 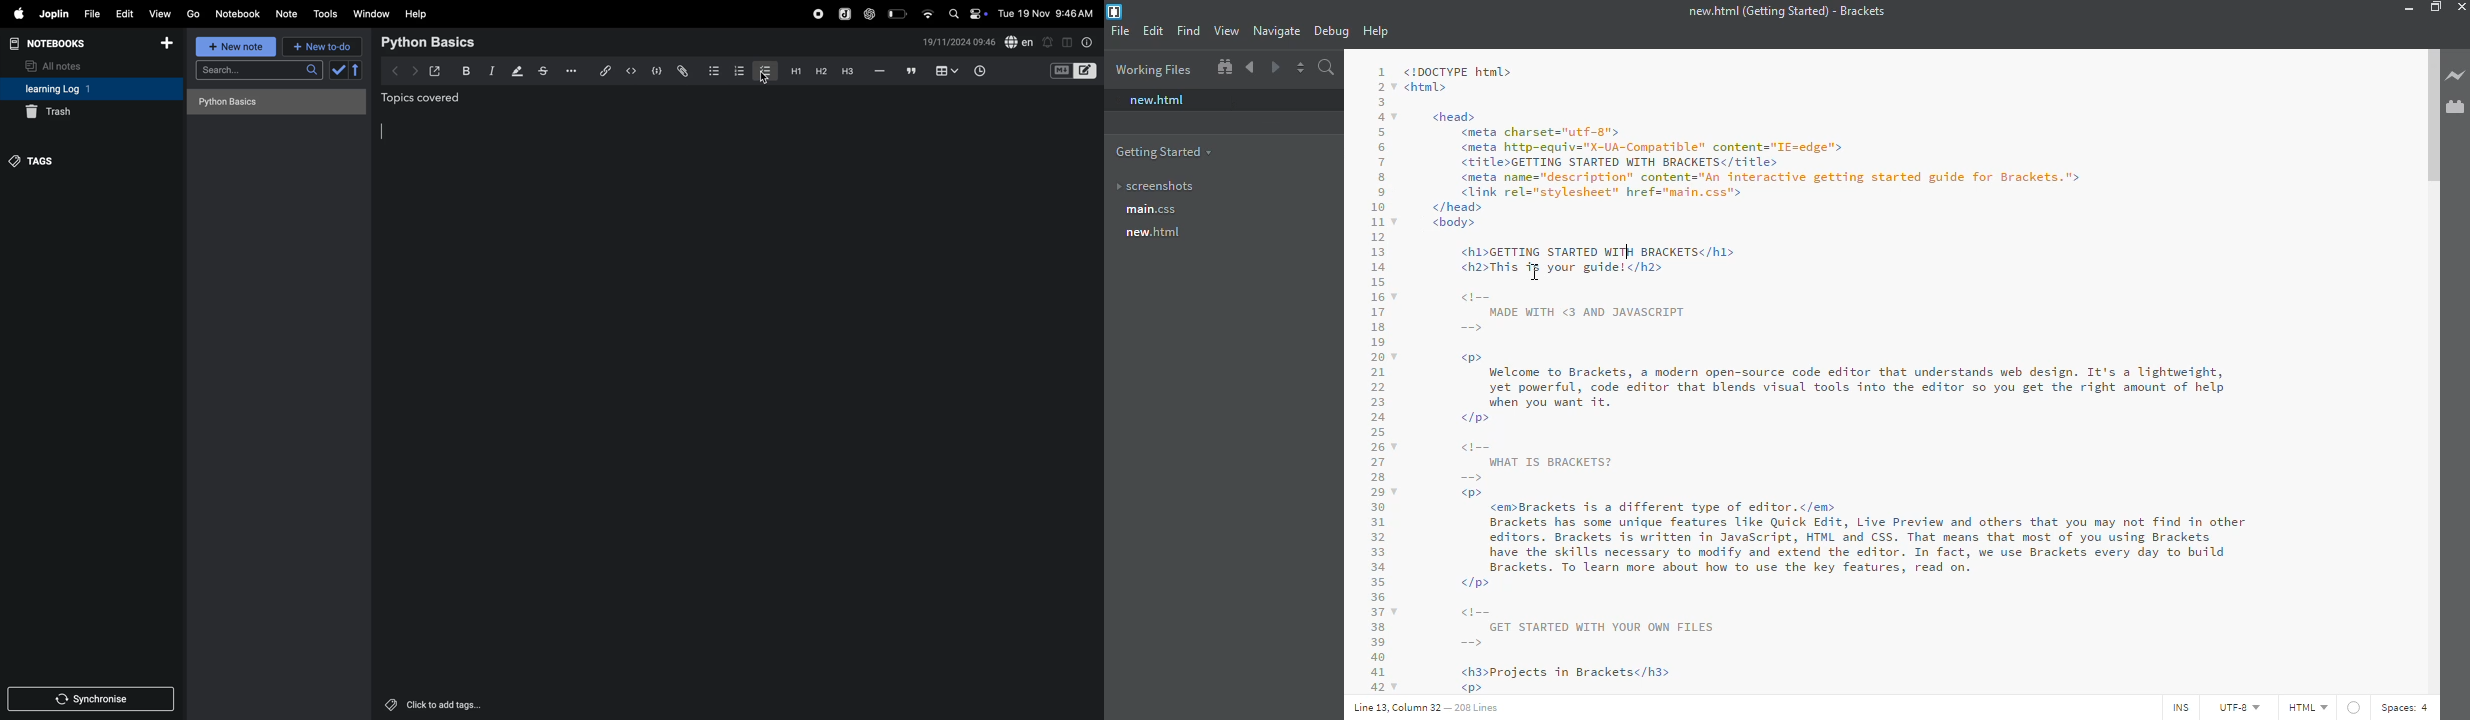 What do you see at coordinates (287, 14) in the screenshot?
I see `notes` at bounding box center [287, 14].